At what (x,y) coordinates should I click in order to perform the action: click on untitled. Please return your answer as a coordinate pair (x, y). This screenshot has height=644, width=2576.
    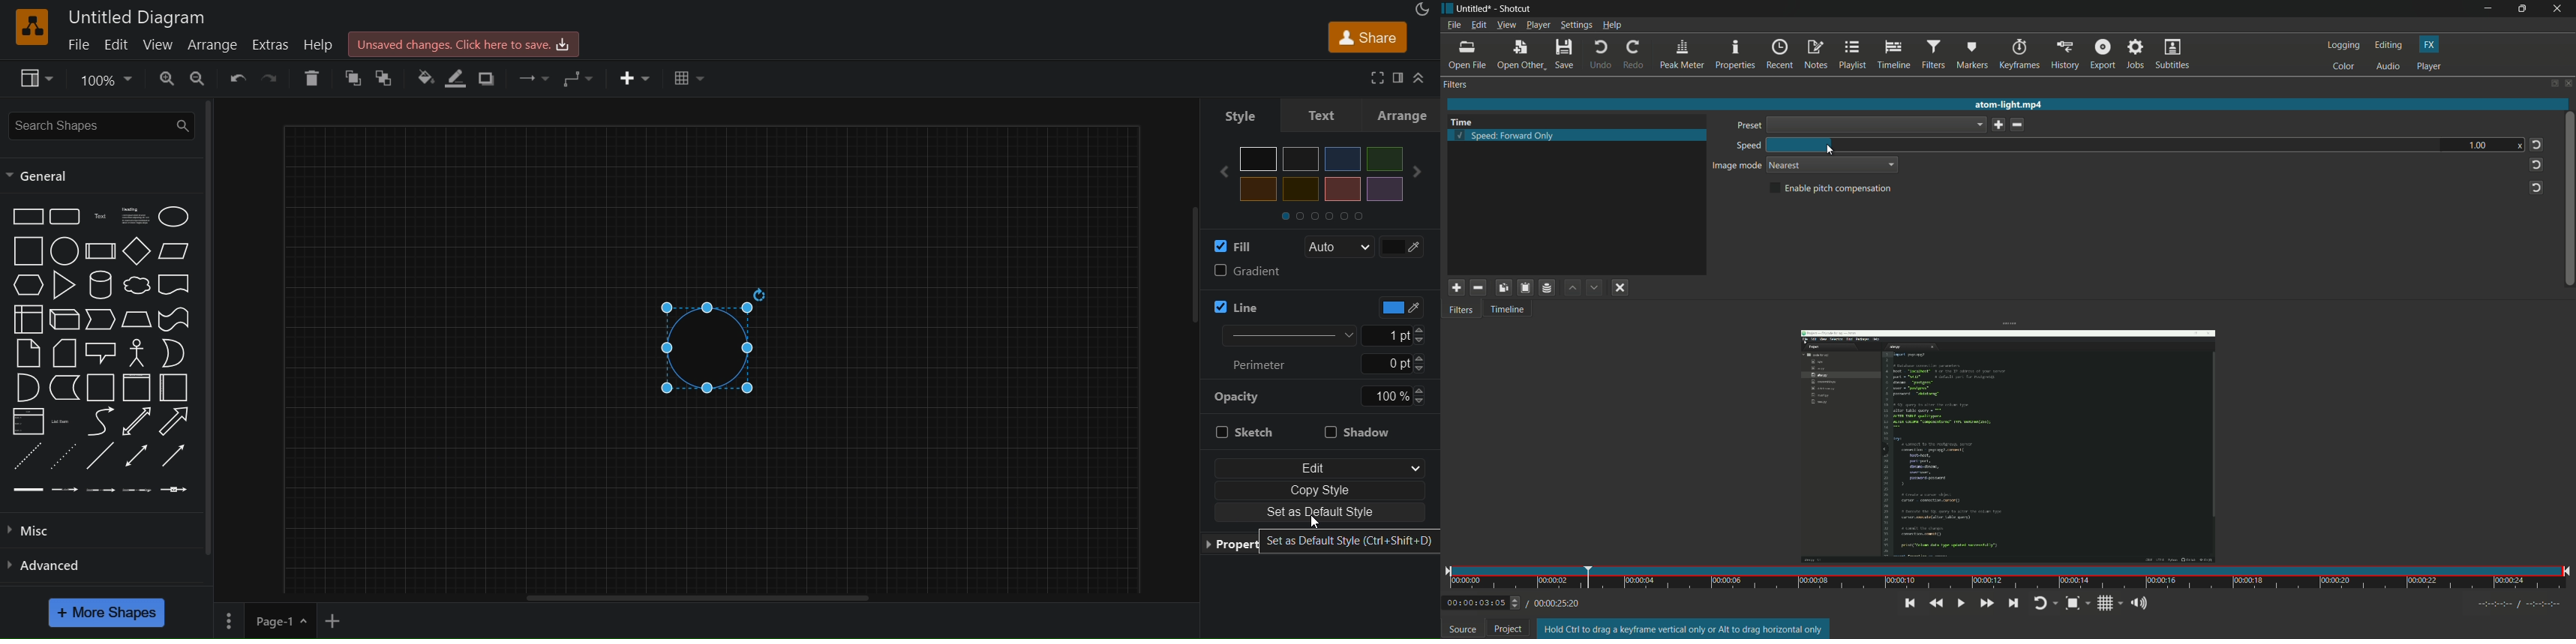
    Looking at the image, I should click on (1475, 8).